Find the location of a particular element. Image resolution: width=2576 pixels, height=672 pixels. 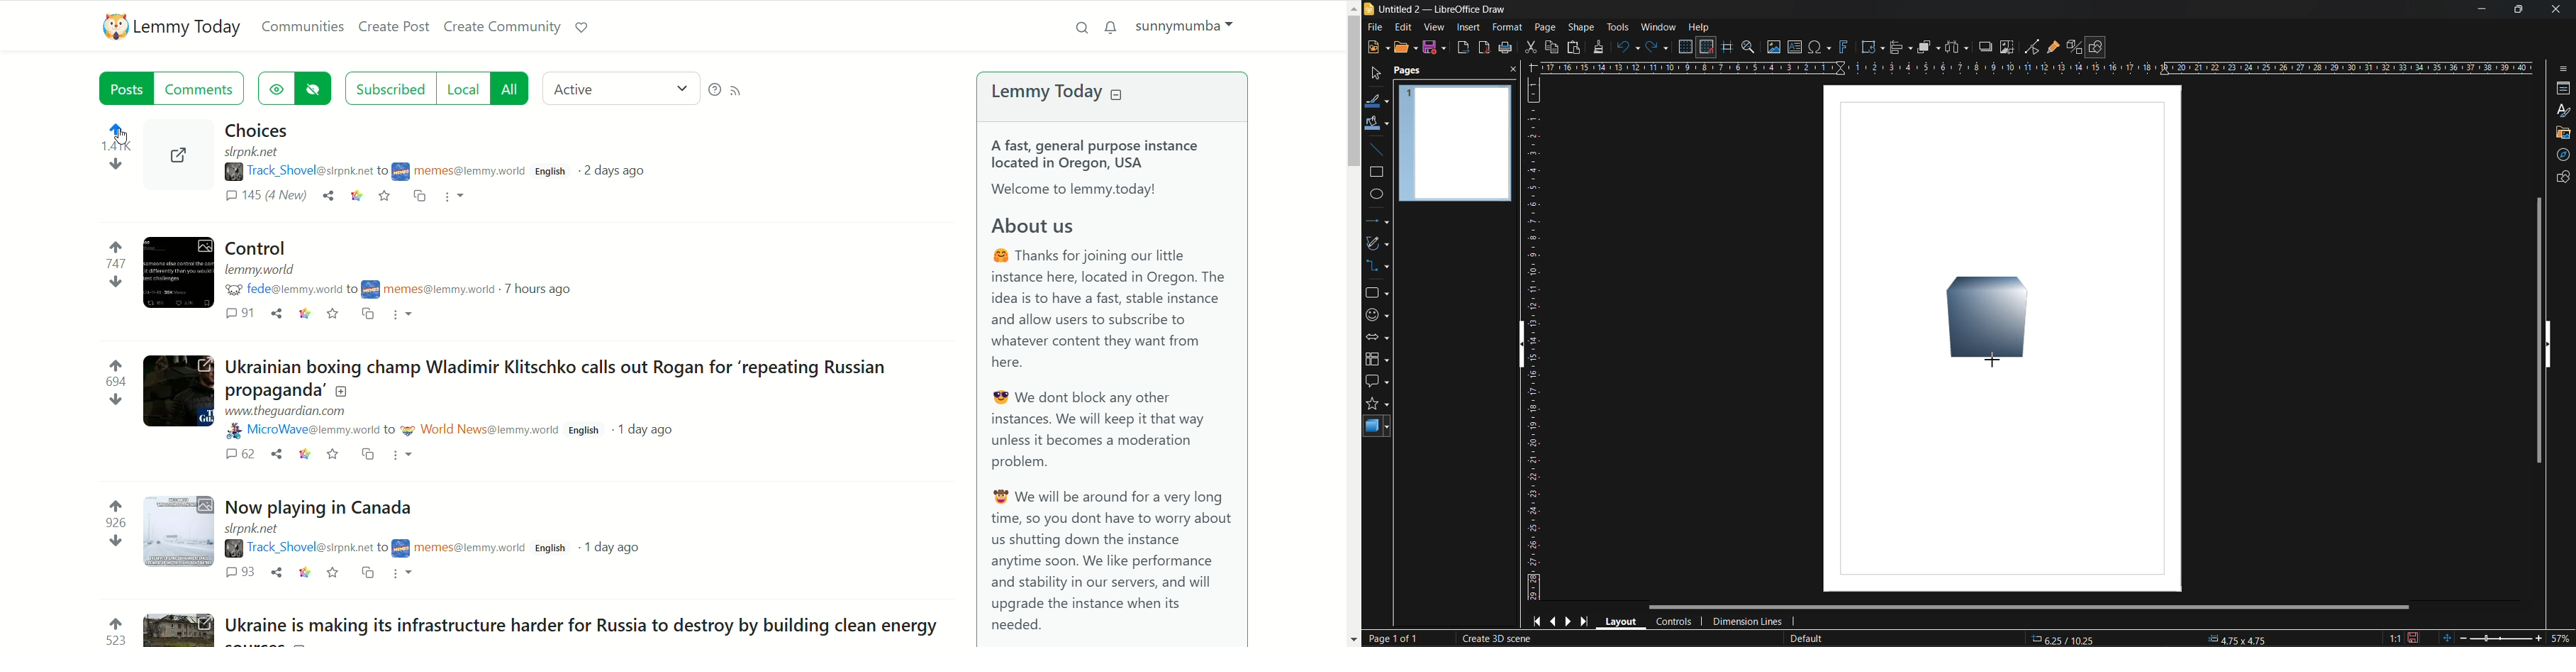

poster image is located at coordinates (401, 170).